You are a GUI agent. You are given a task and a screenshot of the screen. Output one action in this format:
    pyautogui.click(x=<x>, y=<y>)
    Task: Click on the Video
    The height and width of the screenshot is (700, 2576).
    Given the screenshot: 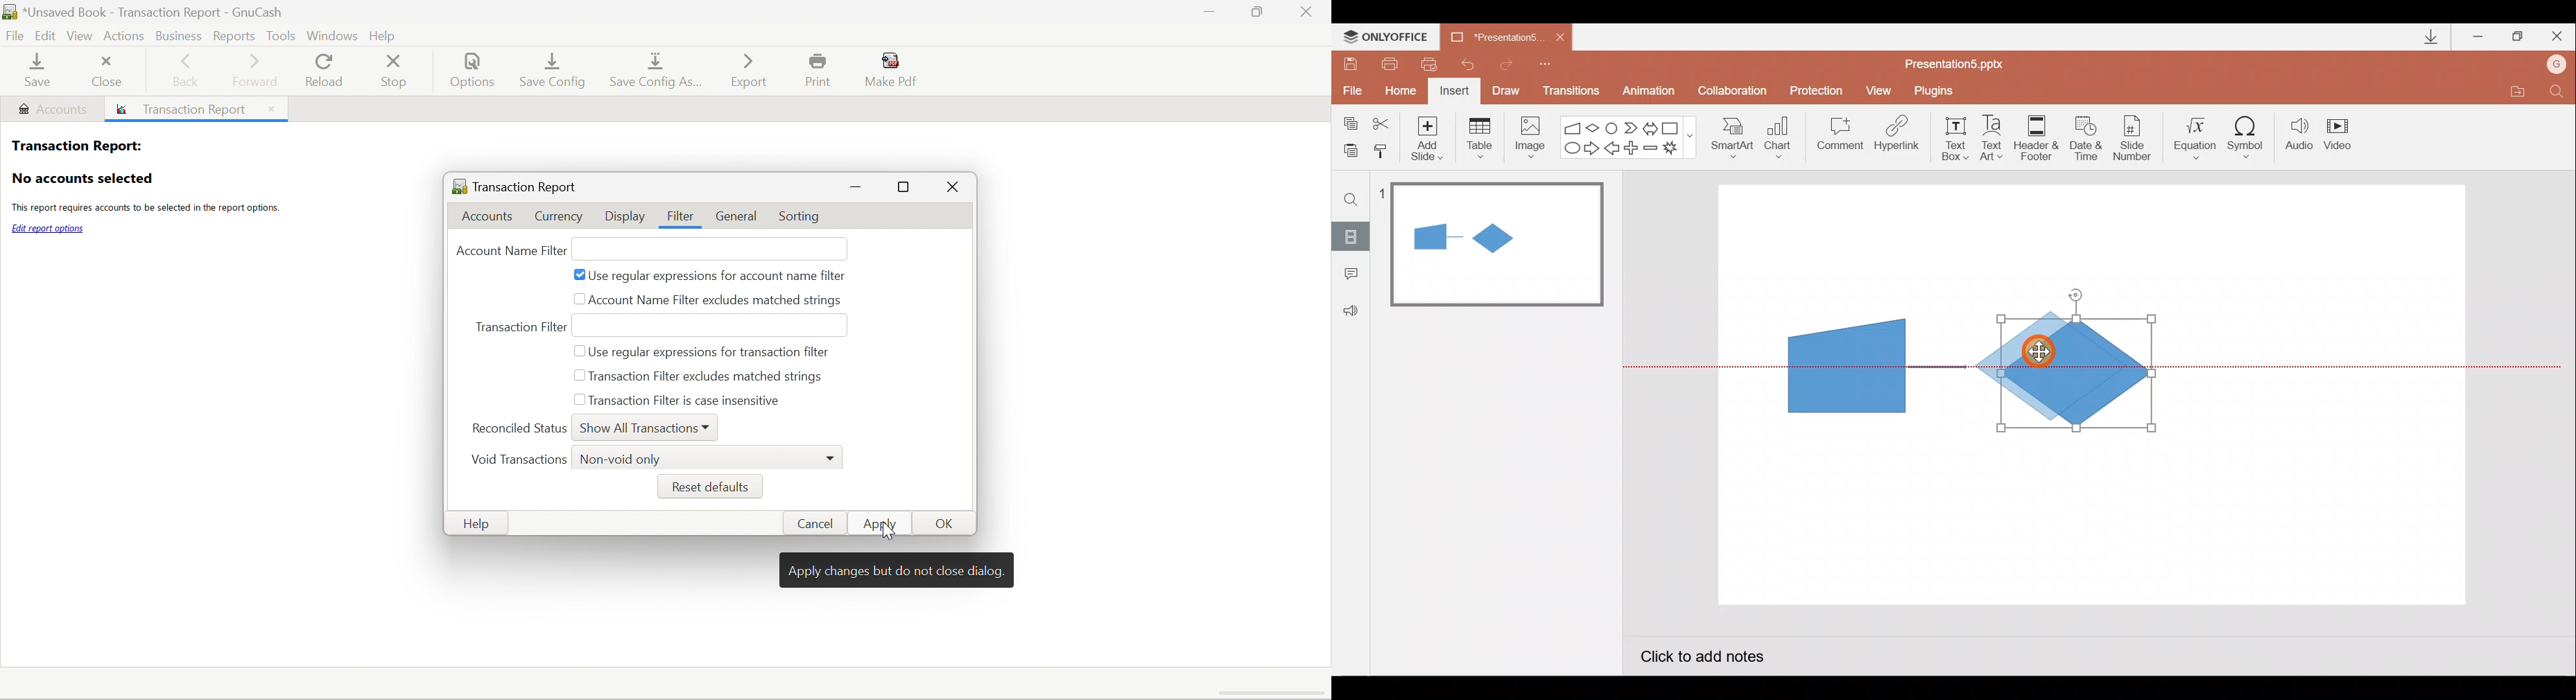 What is the action you would take?
    pyautogui.click(x=2343, y=135)
    